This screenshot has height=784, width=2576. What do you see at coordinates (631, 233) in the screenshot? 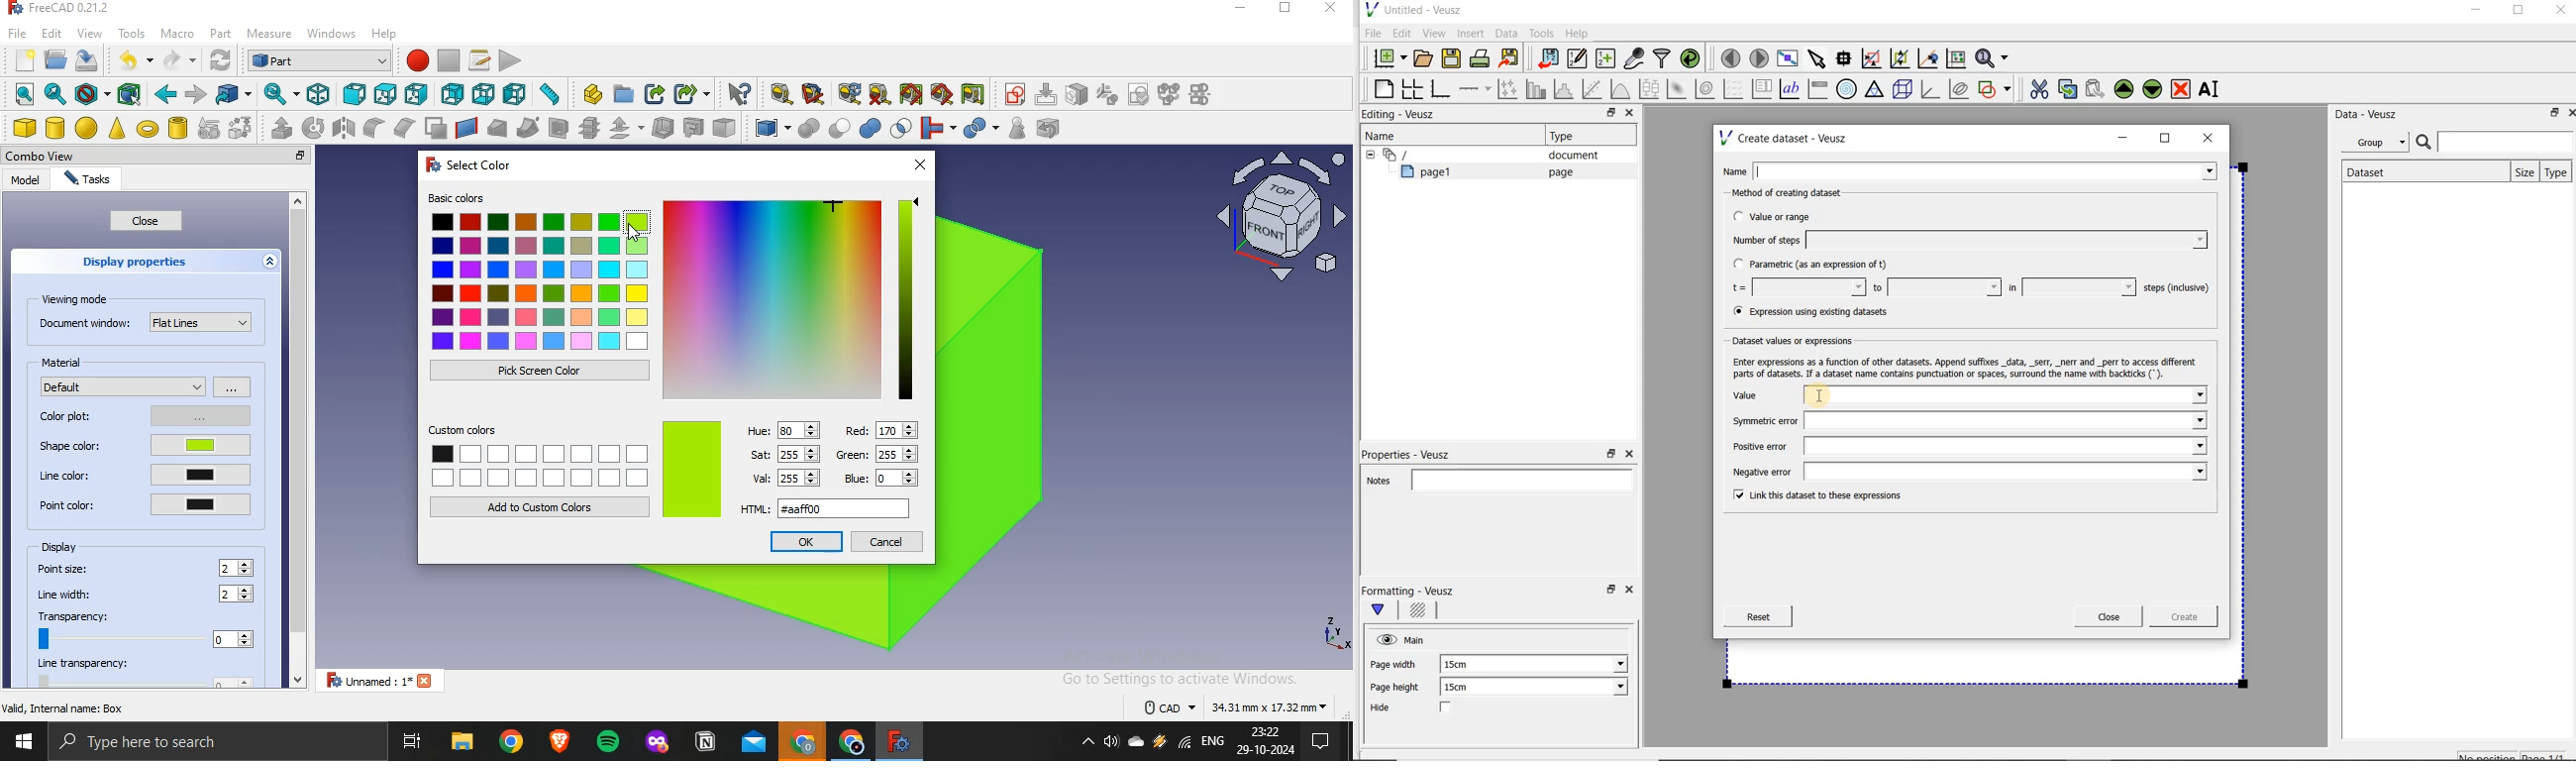
I see `cursor` at bounding box center [631, 233].